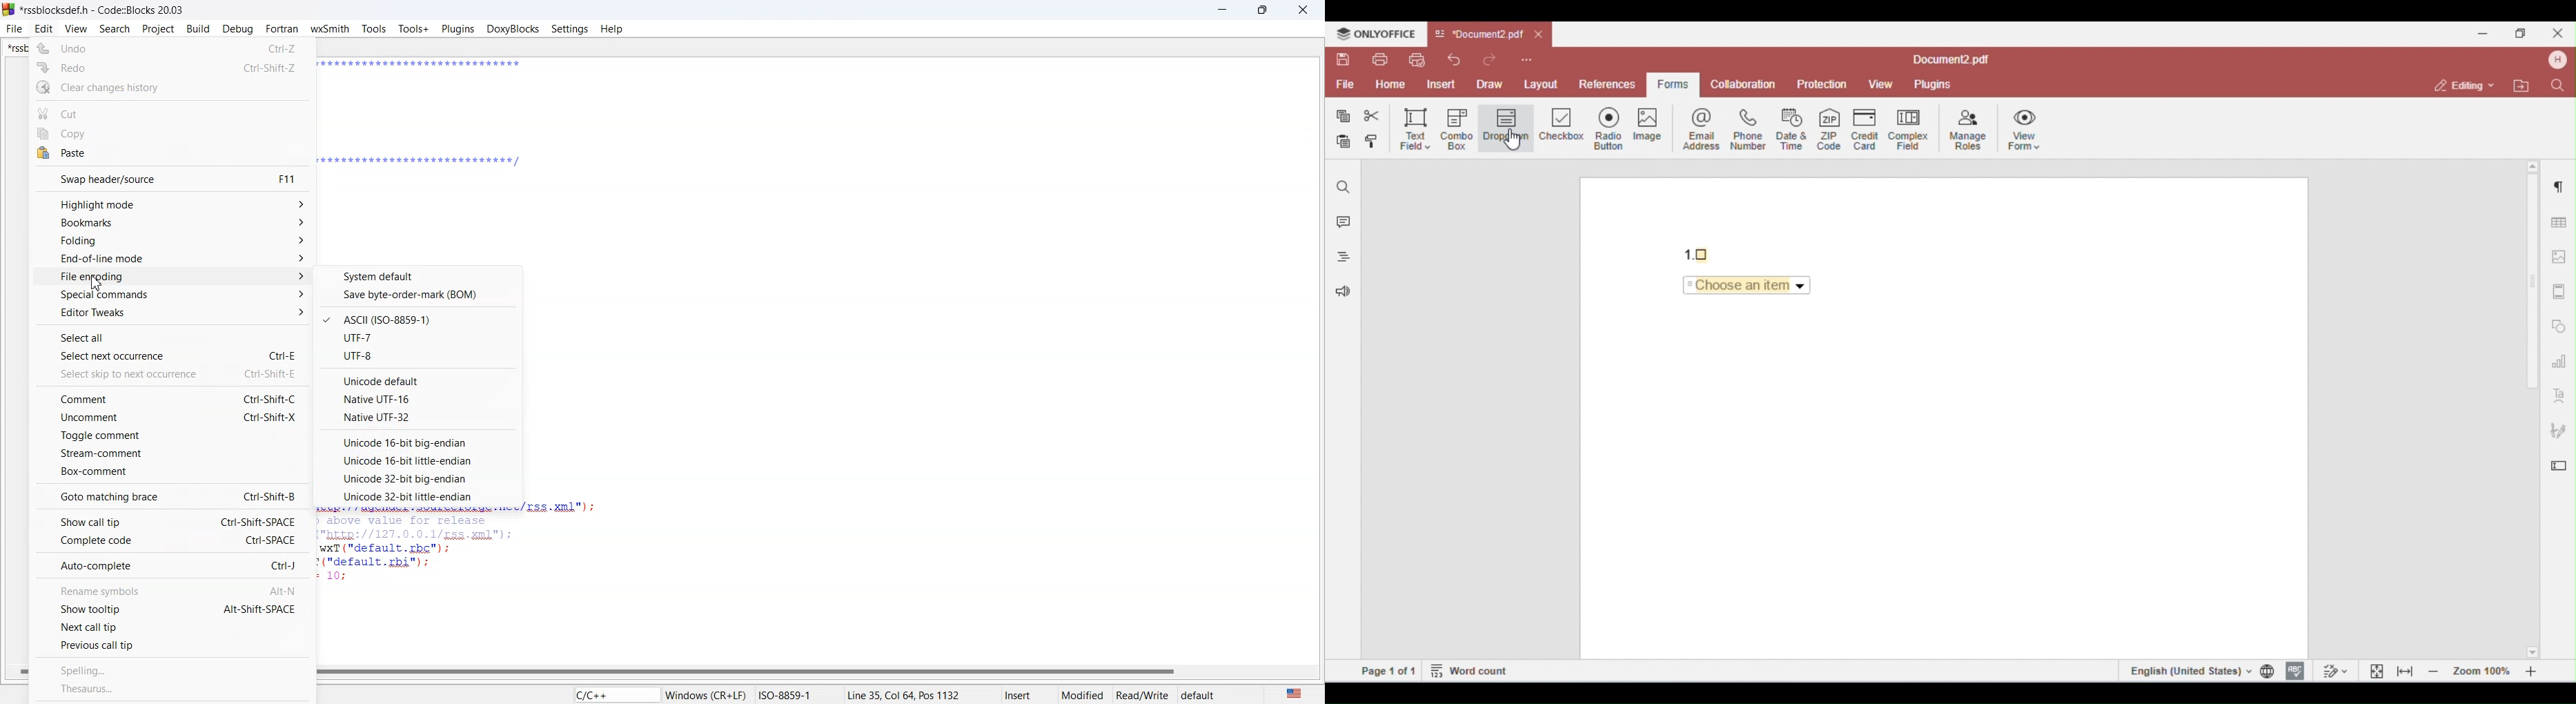 The height and width of the screenshot is (728, 2576). Describe the element at coordinates (171, 471) in the screenshot. I see `Box-comment` at that location.